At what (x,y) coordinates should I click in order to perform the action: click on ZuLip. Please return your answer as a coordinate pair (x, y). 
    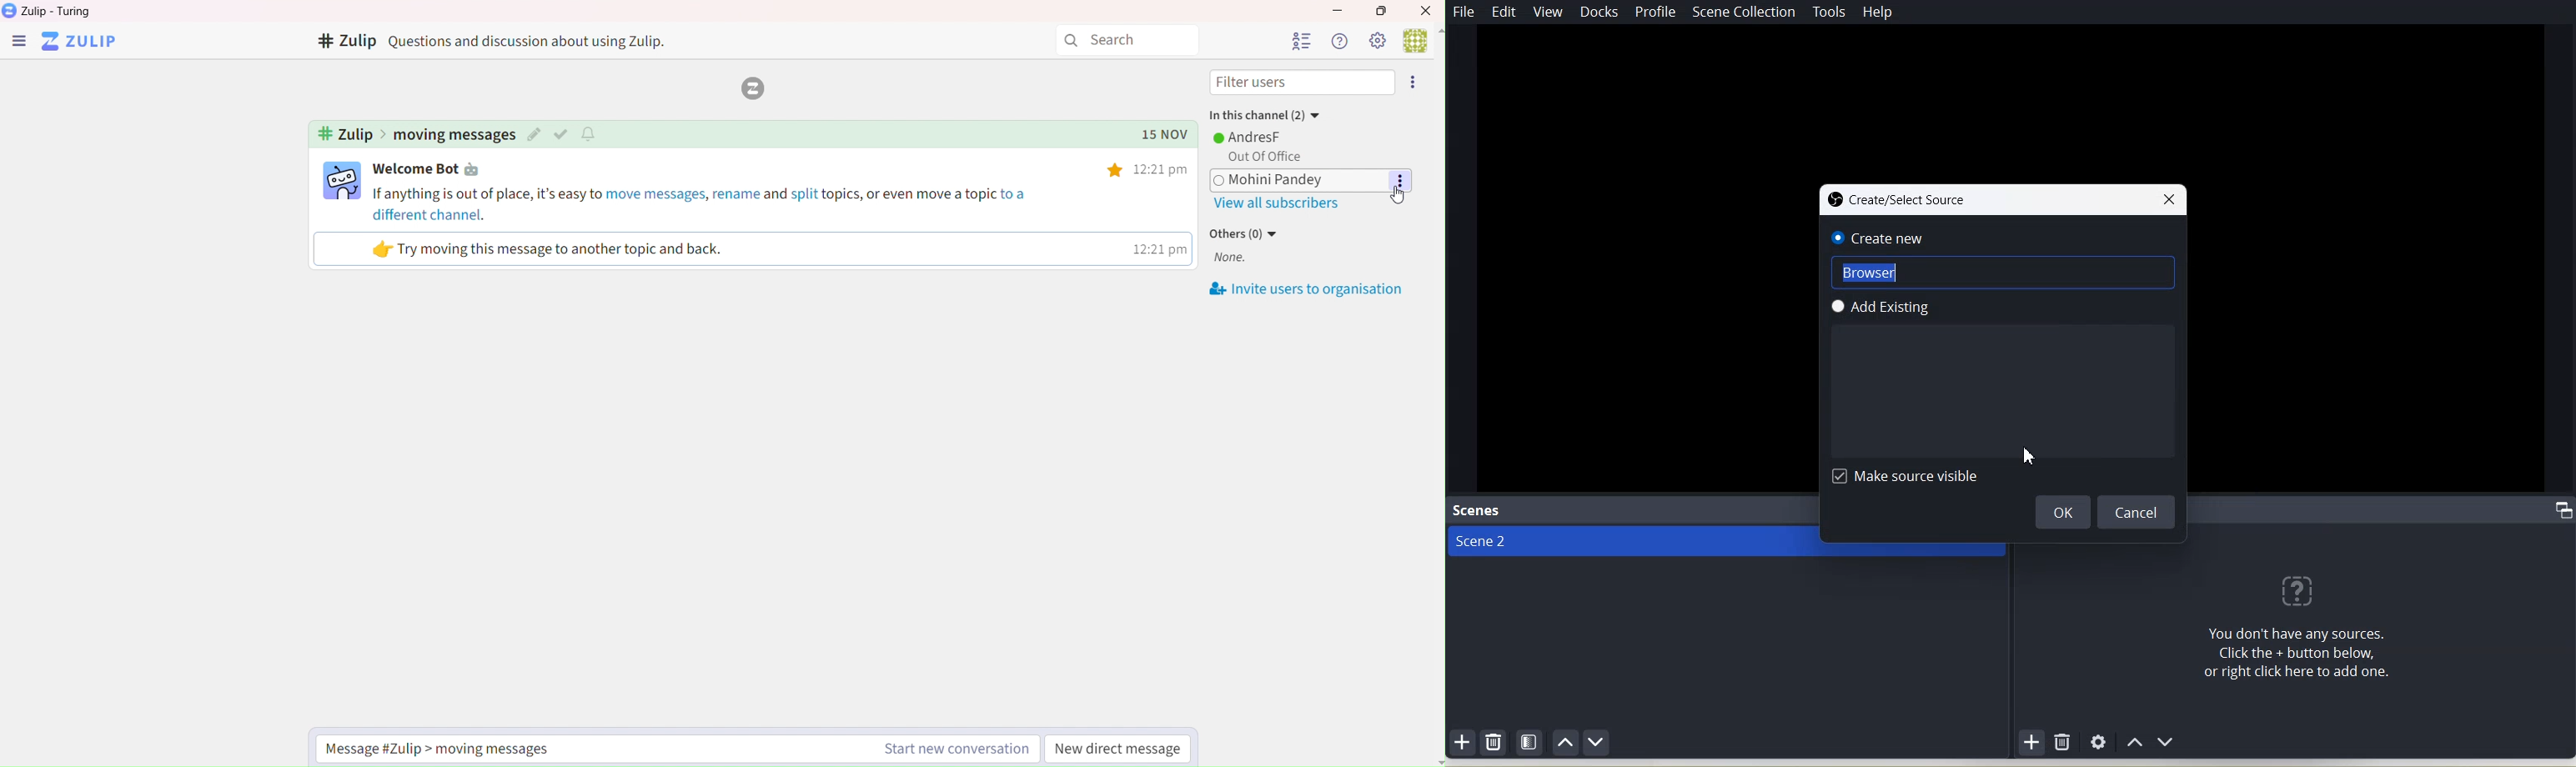
    Looking at the image, I should click on (85, 42).